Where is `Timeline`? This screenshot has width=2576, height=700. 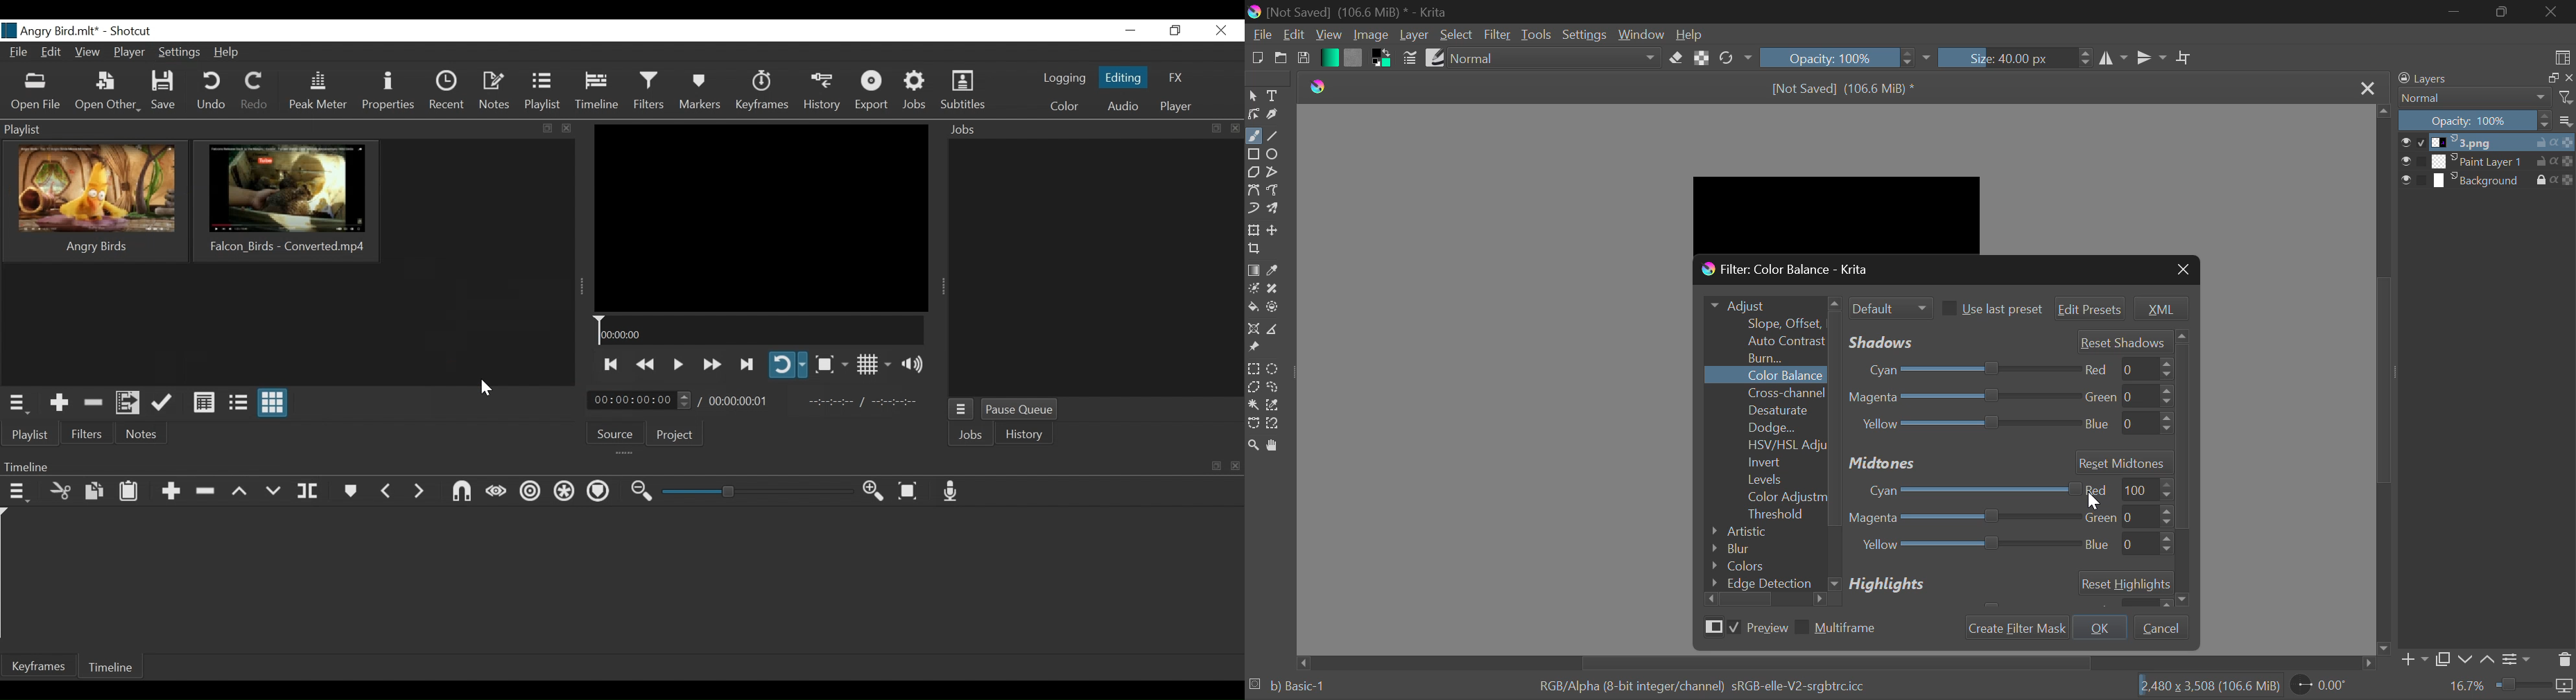
Timeline is located at coordinates (110, 665).